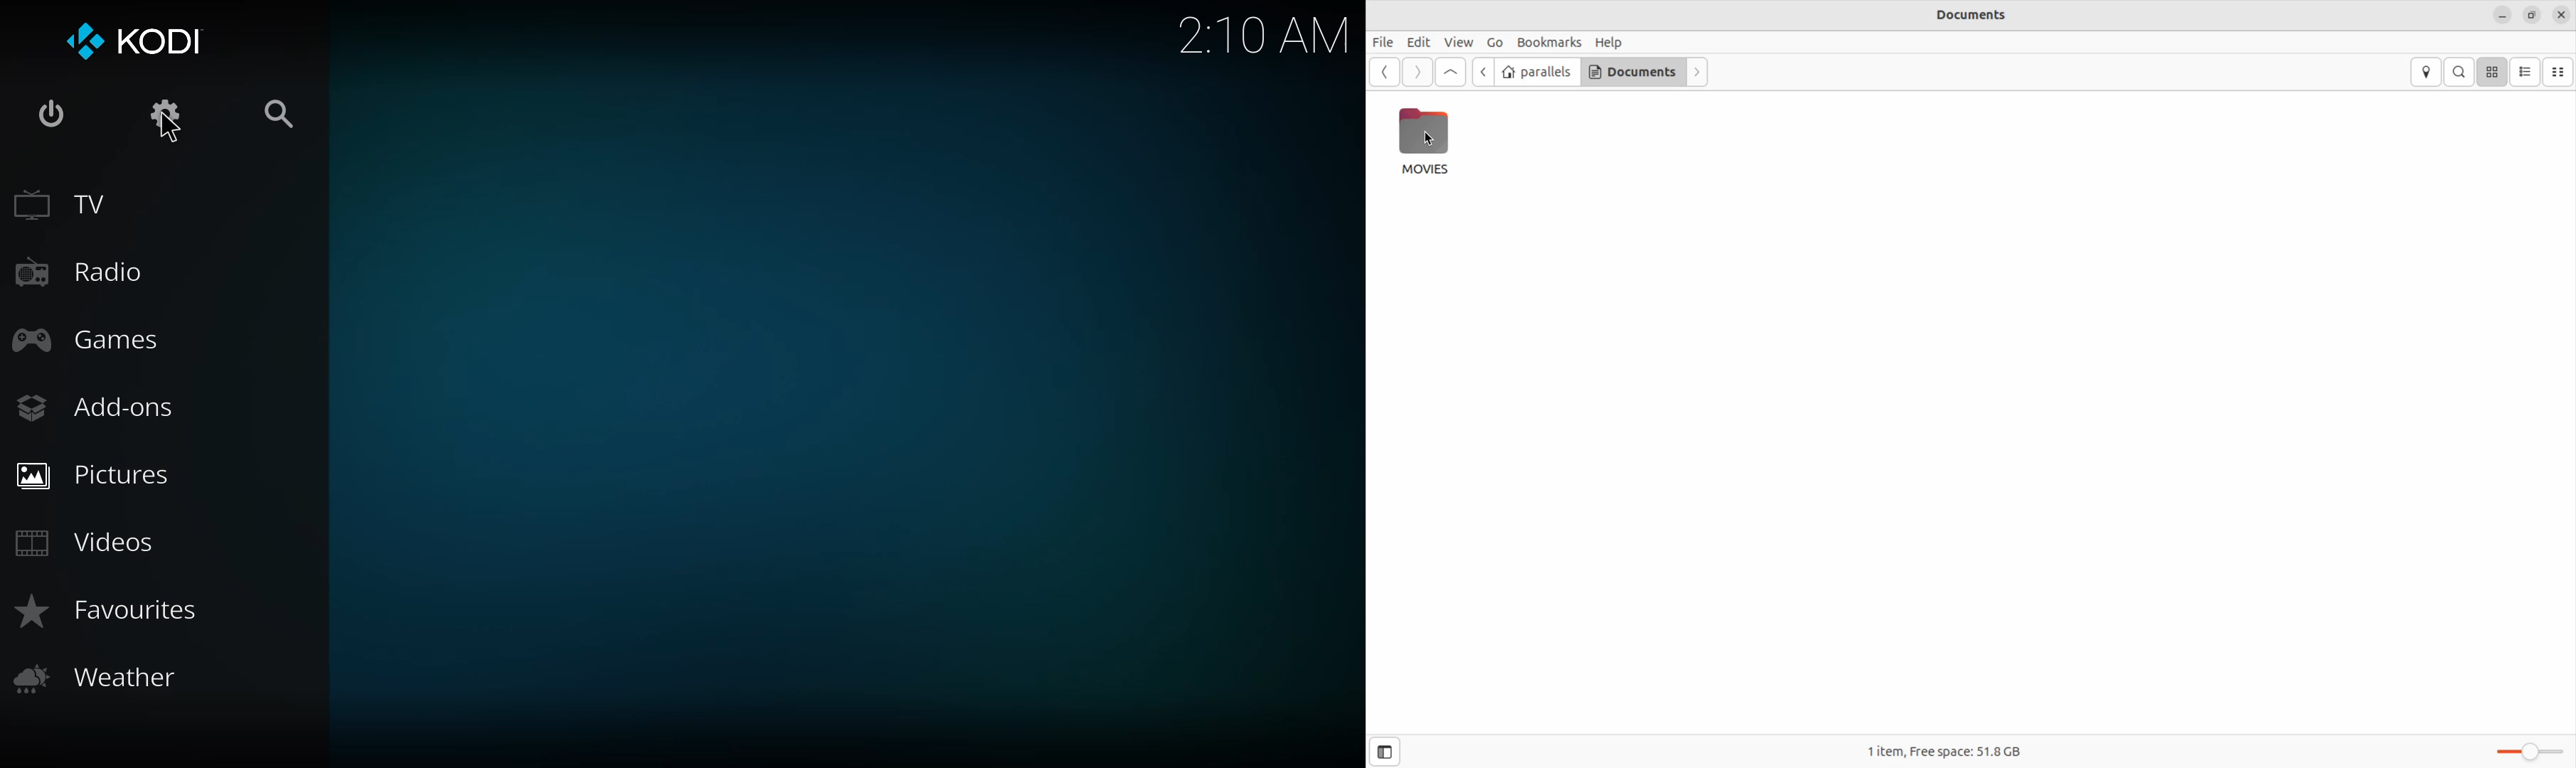 This screenshot has width=2576, height=784. I want to click on favorites, so click(113, 610).